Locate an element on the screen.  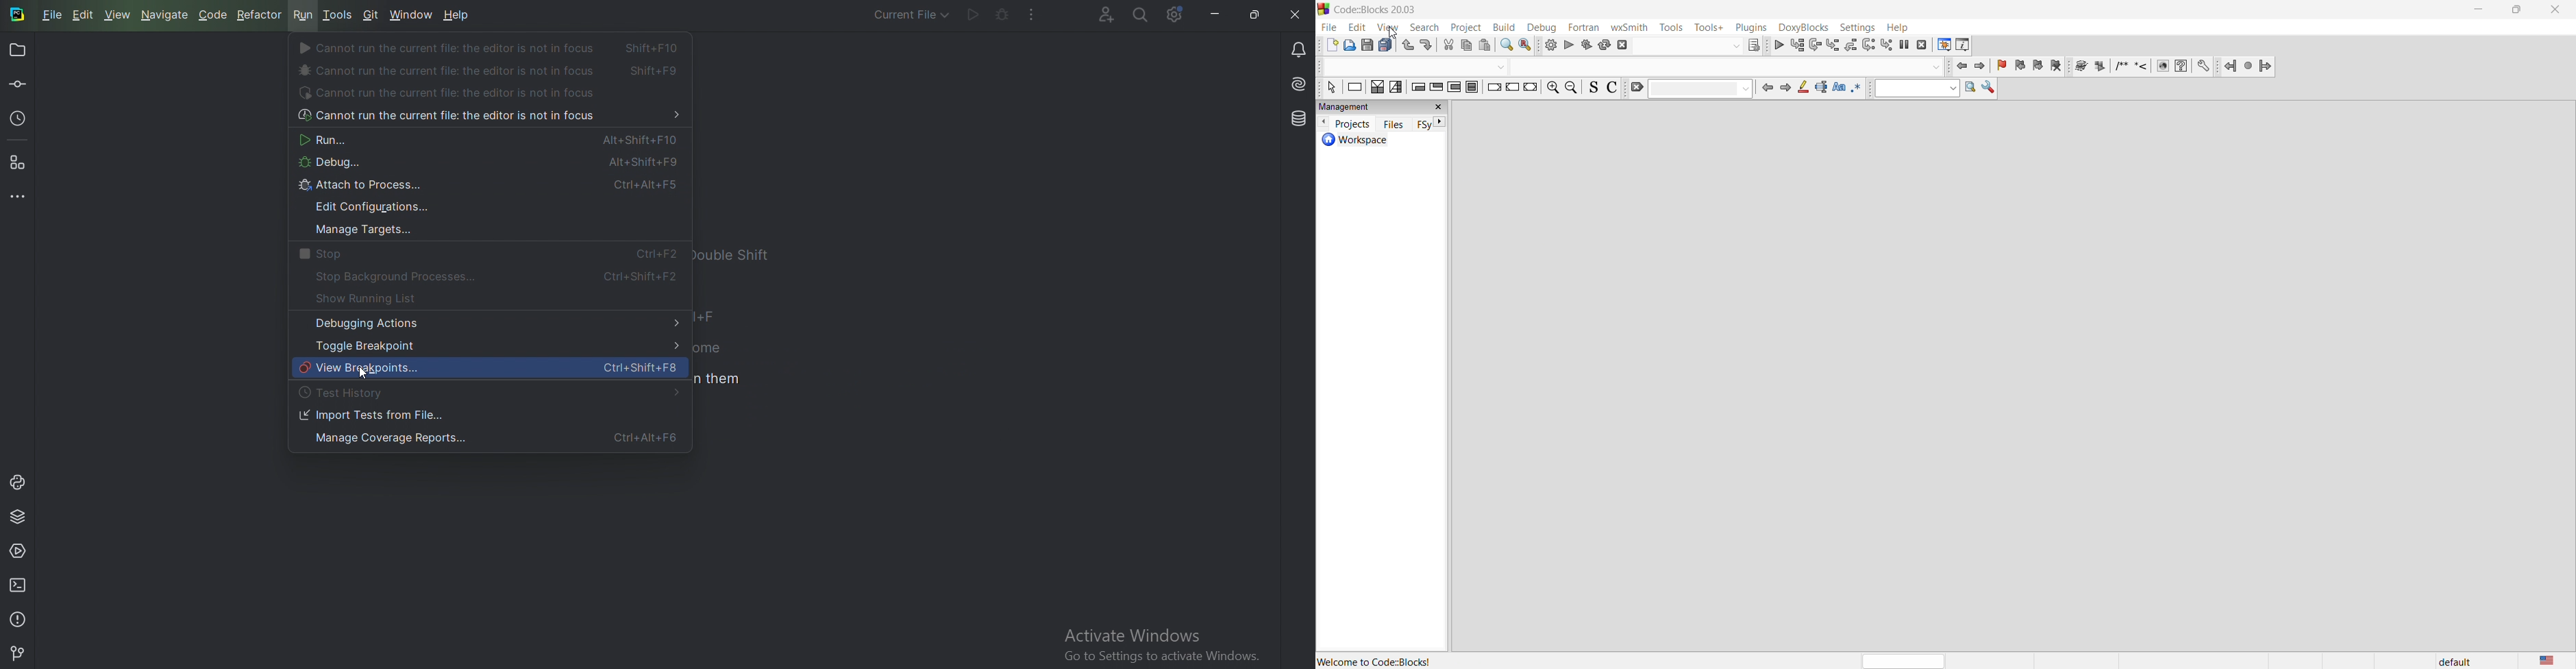
close is located at coordinates (2558, 10).